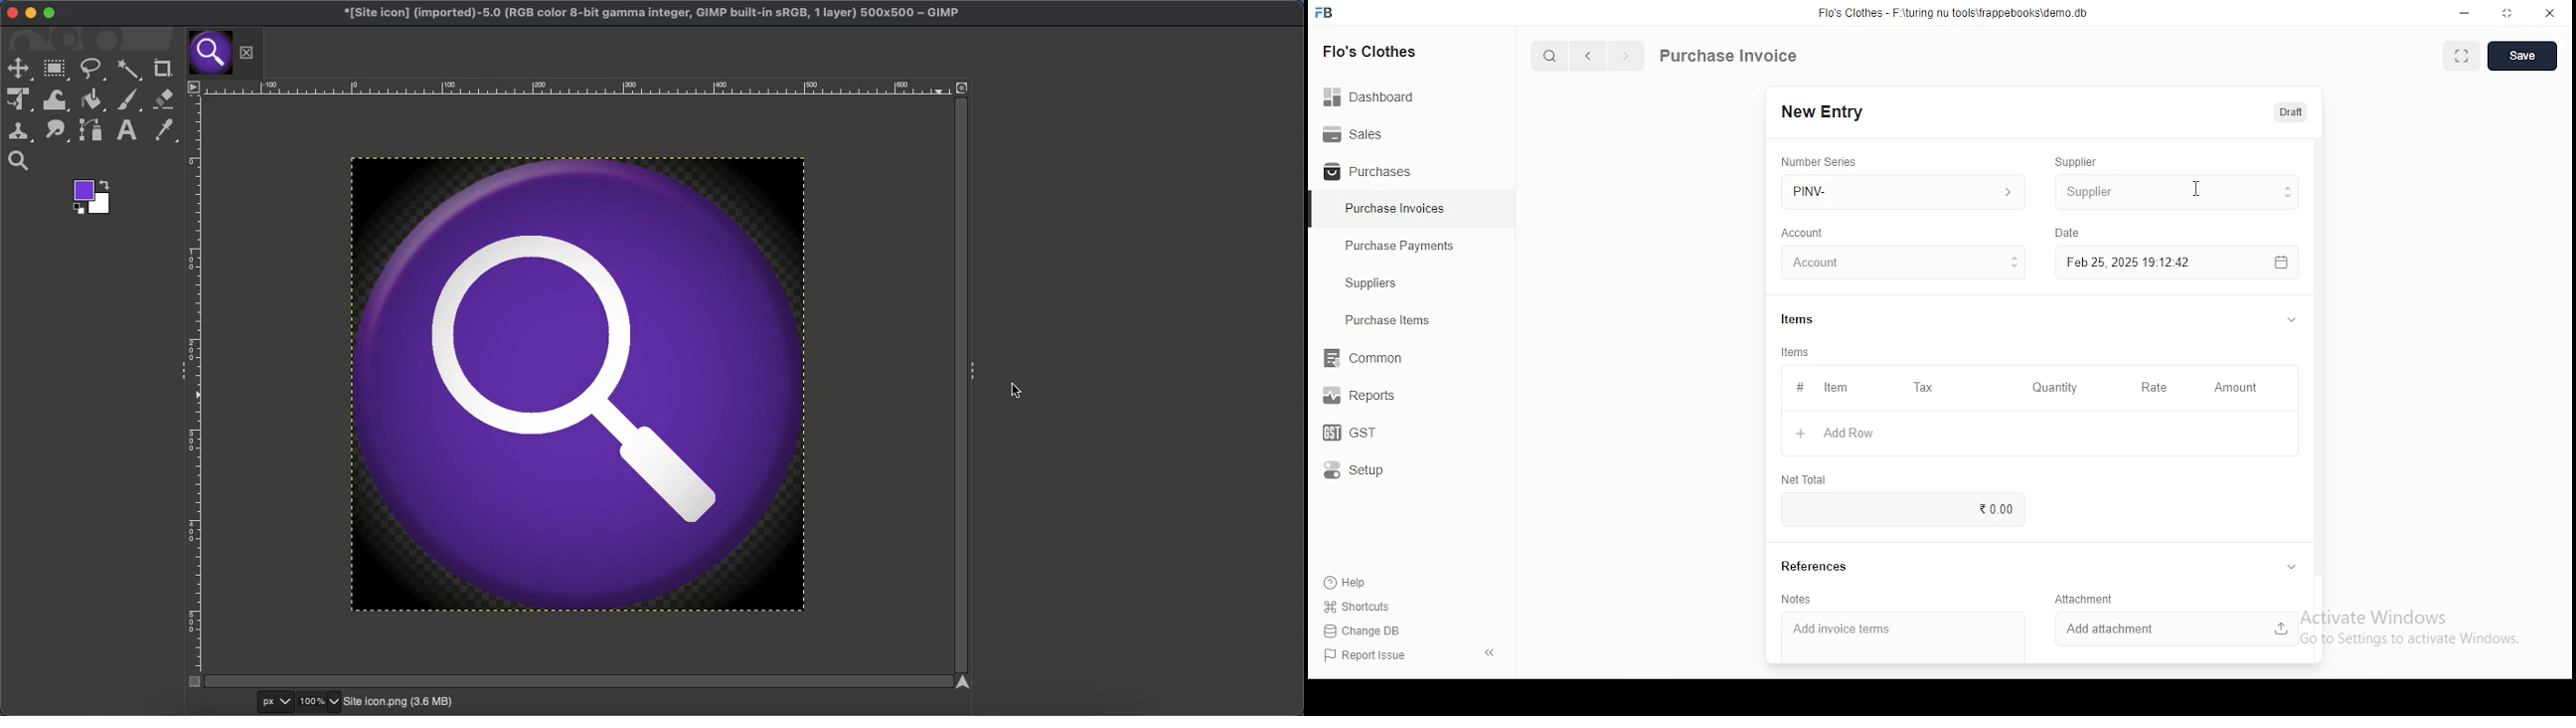  Describe the element at coordinates (2177, 627) in the screenshot. I see `add attachment` at that location.